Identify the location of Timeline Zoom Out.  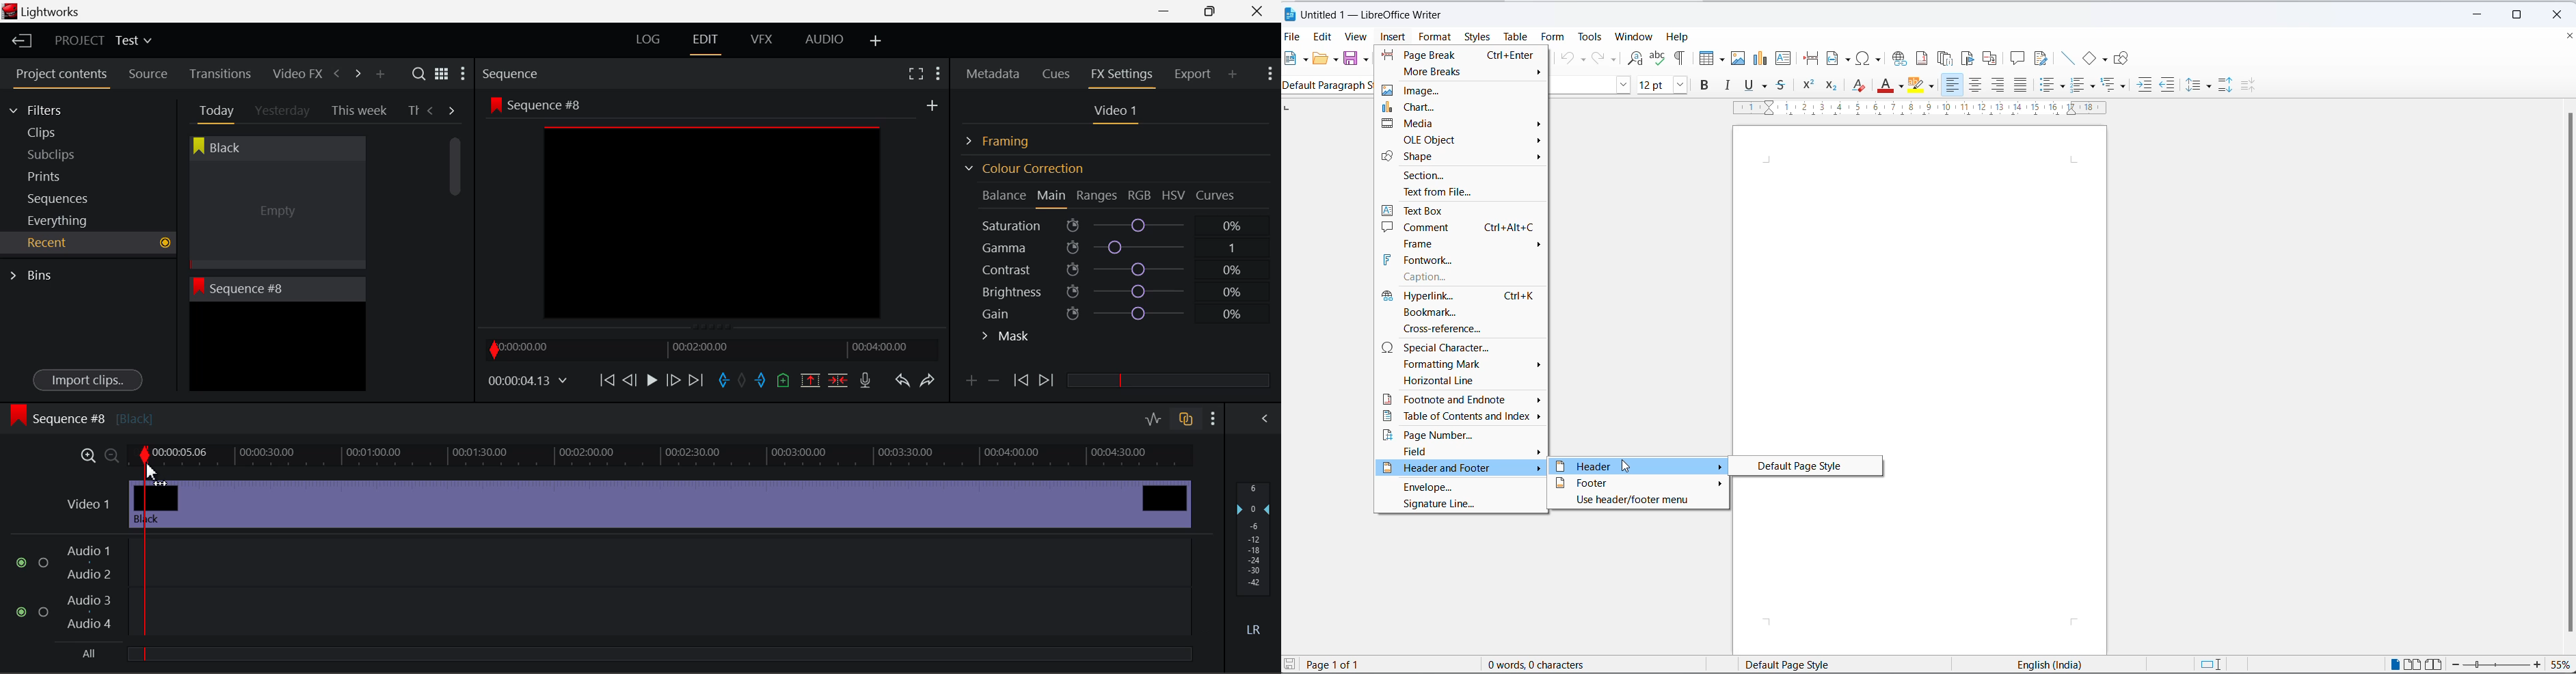
(111, 455).